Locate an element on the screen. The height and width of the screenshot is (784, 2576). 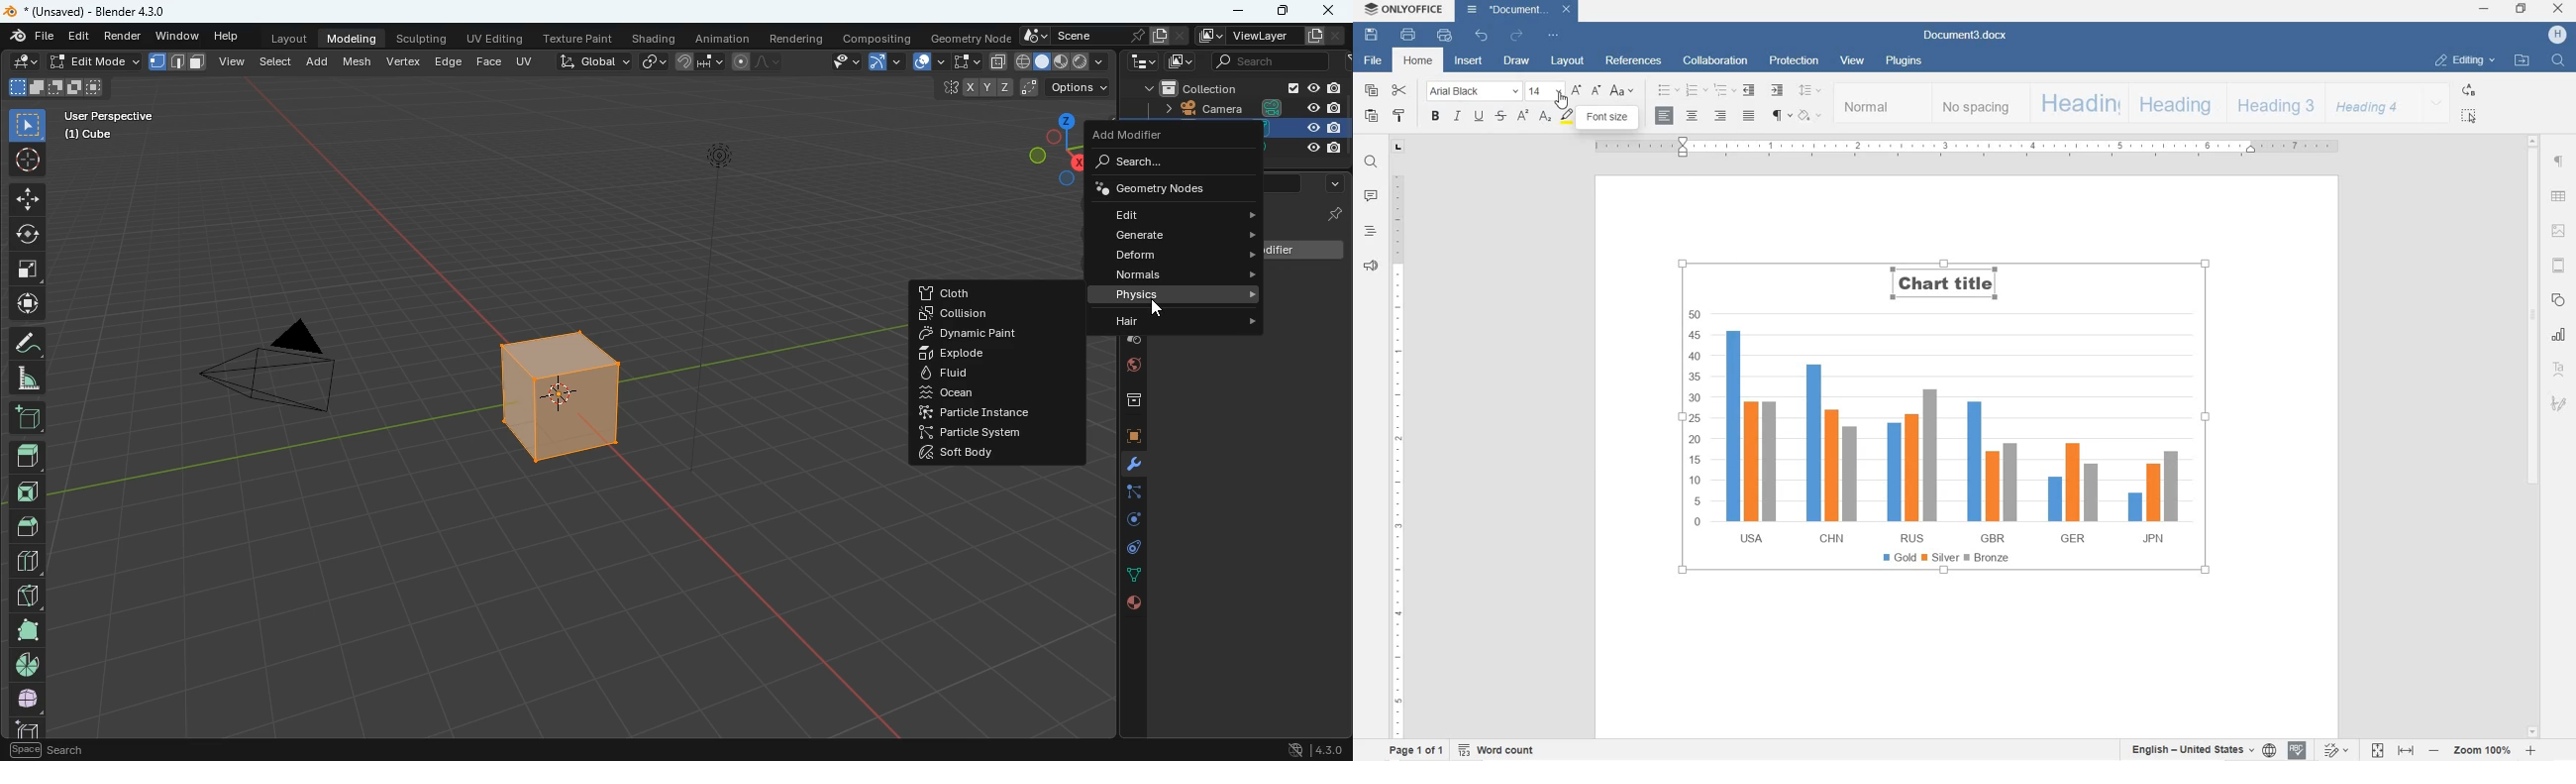
edit is located at coordinates (23, 60).